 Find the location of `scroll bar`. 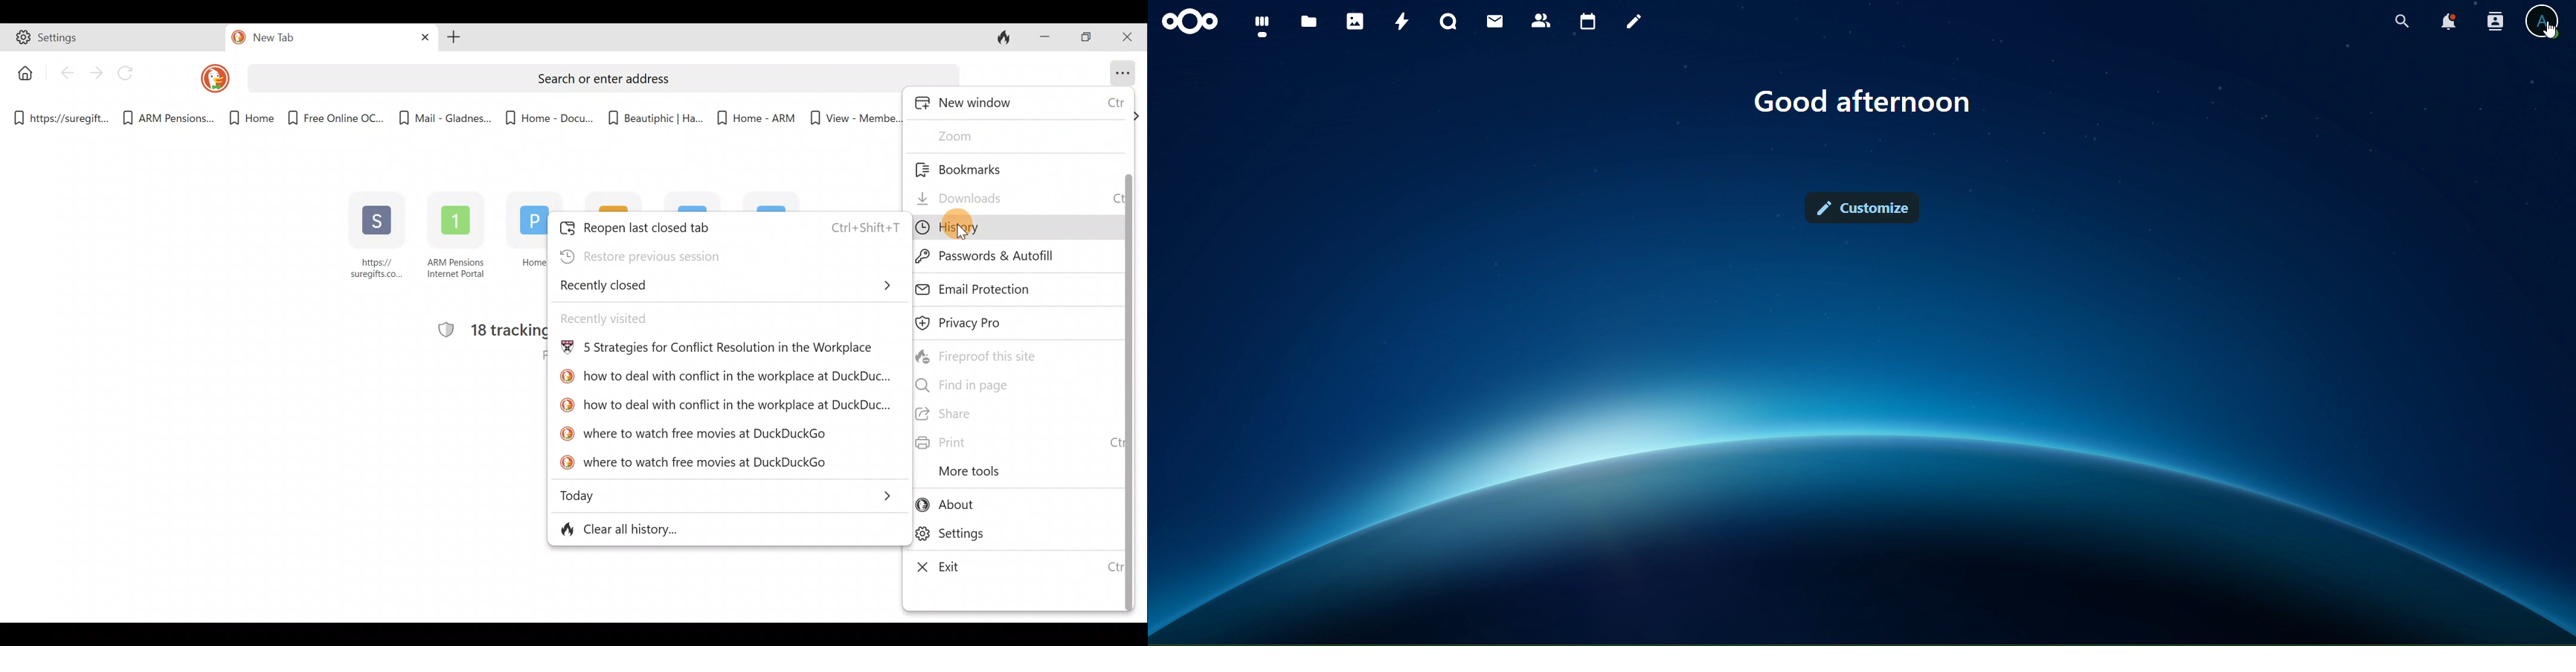

scroll bar is located at coordinates (1128, 368).